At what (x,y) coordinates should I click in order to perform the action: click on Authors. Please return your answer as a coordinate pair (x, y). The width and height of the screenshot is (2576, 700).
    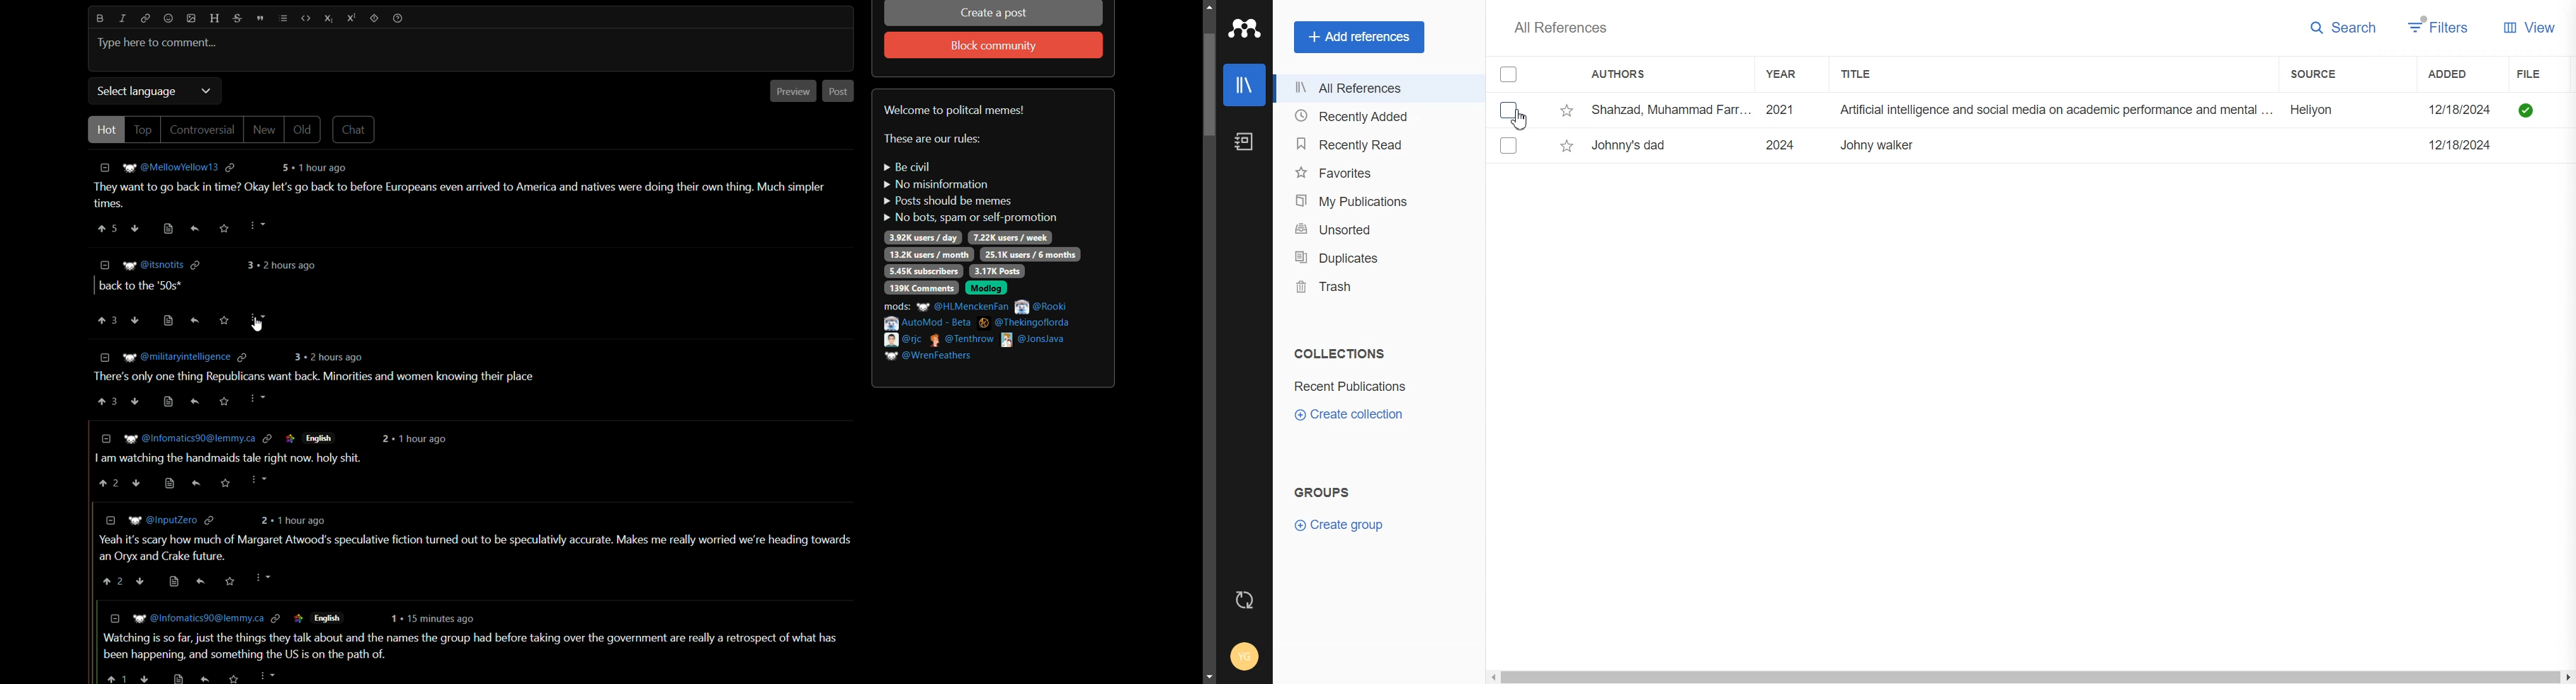
    Looking at the image, I should click on (1625, 75).